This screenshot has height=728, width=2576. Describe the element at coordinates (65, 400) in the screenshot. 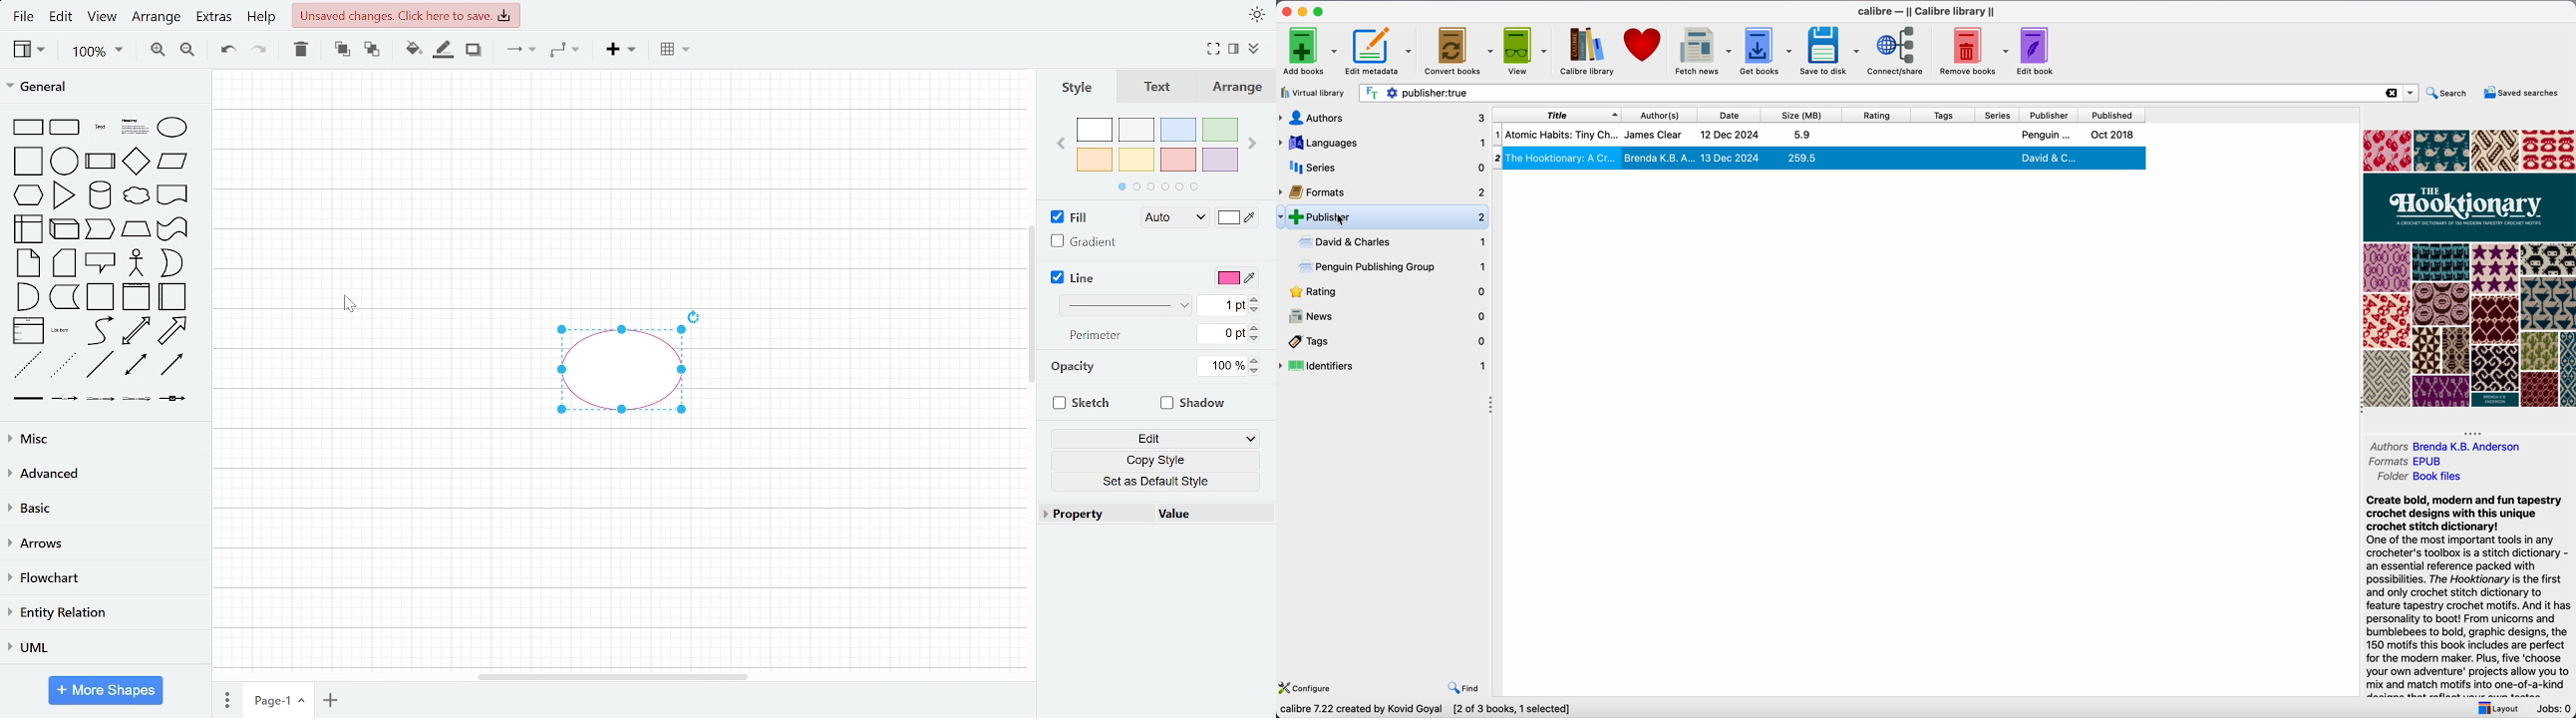

I see `connector with label` at that location.